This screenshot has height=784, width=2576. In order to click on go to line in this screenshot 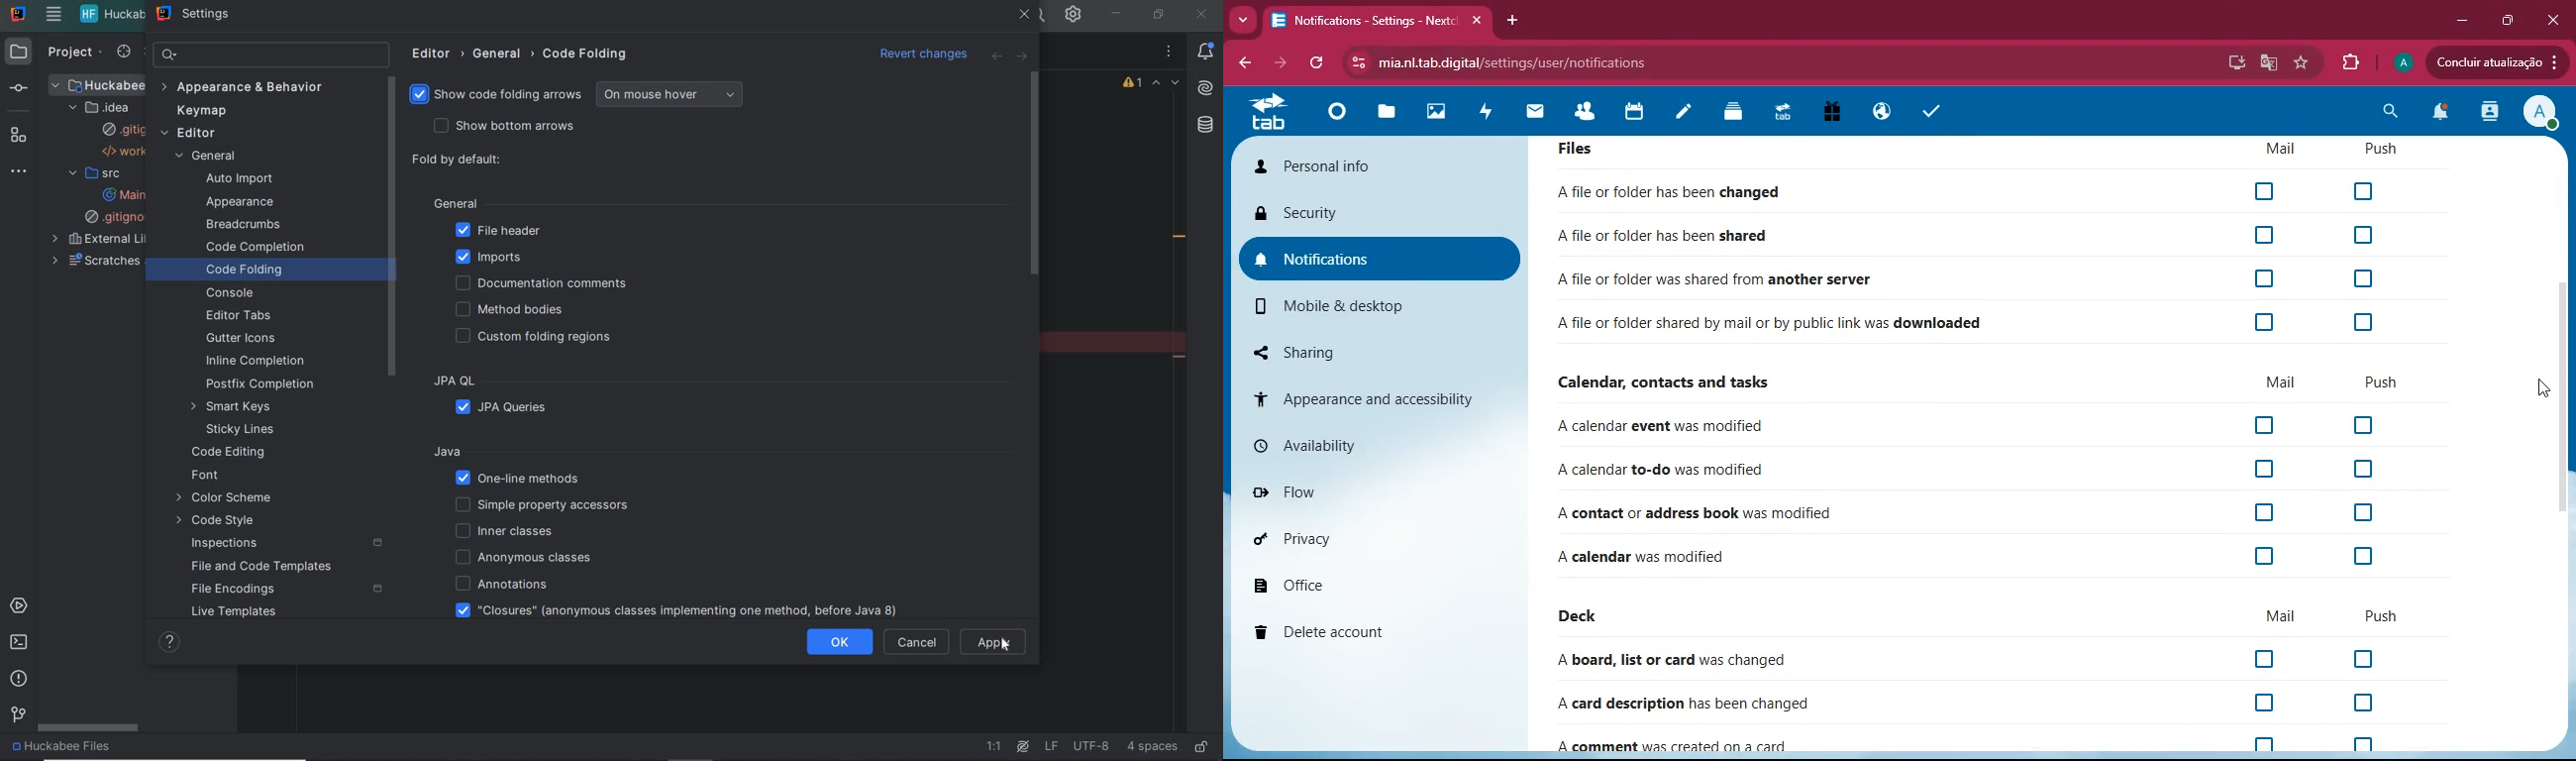, I will do `click(997, 747)`.